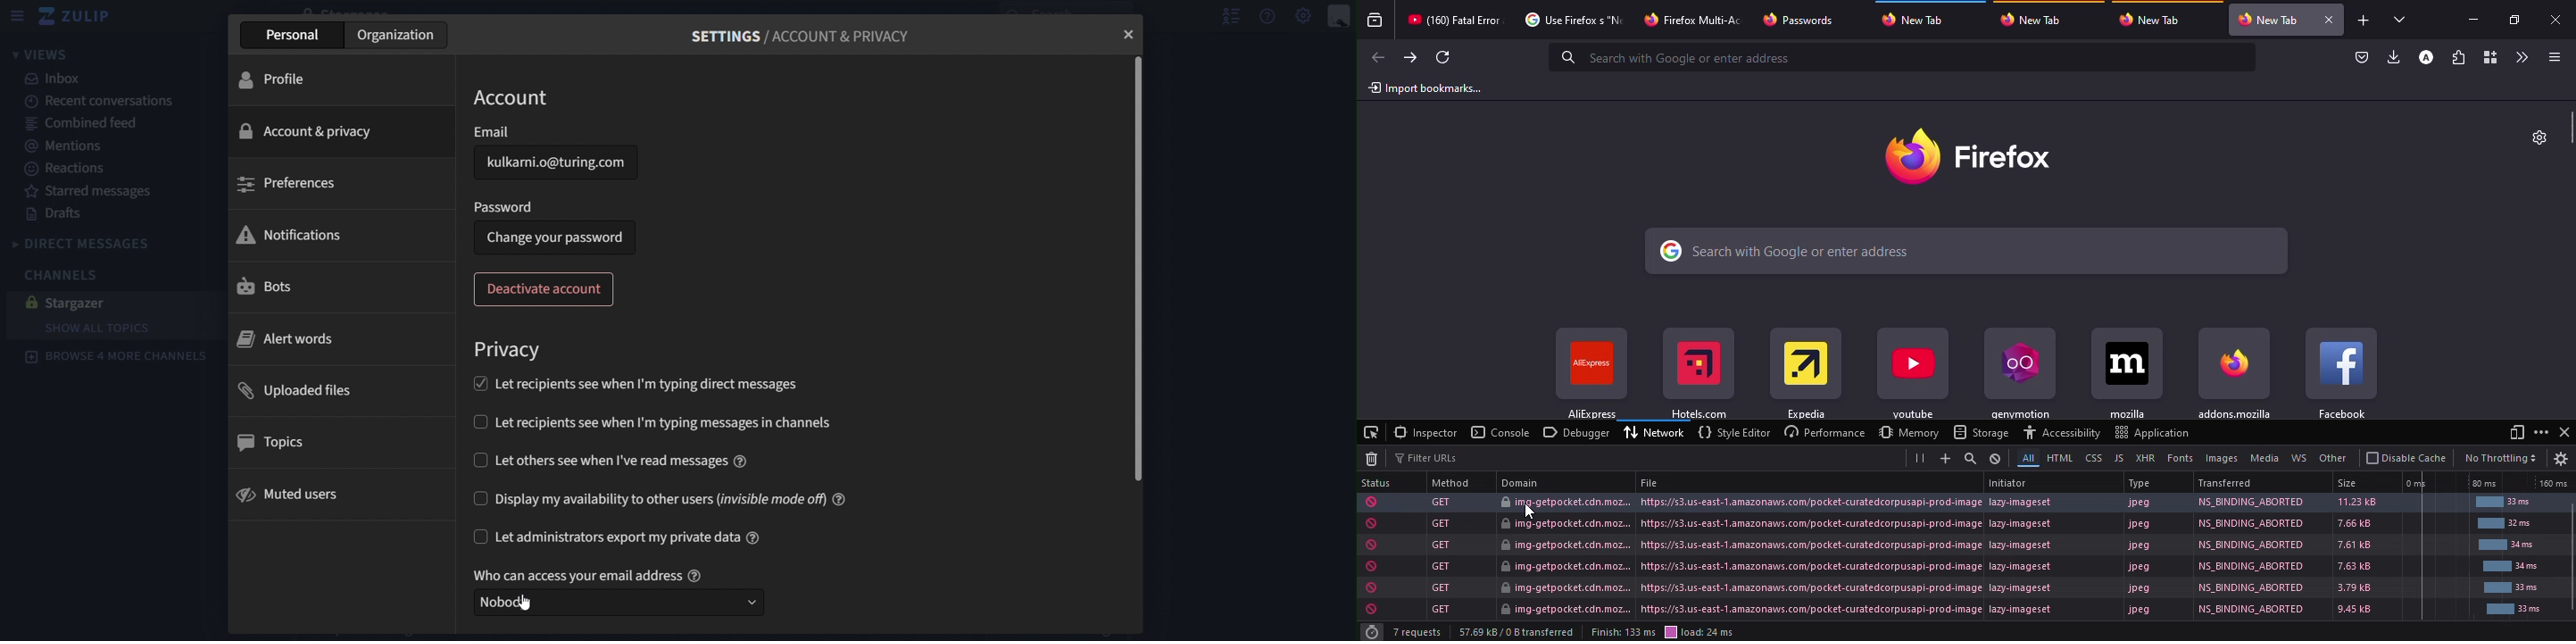 This screenshot has height=644, width=2576. I want to click on more tools, so click(2520, 58).